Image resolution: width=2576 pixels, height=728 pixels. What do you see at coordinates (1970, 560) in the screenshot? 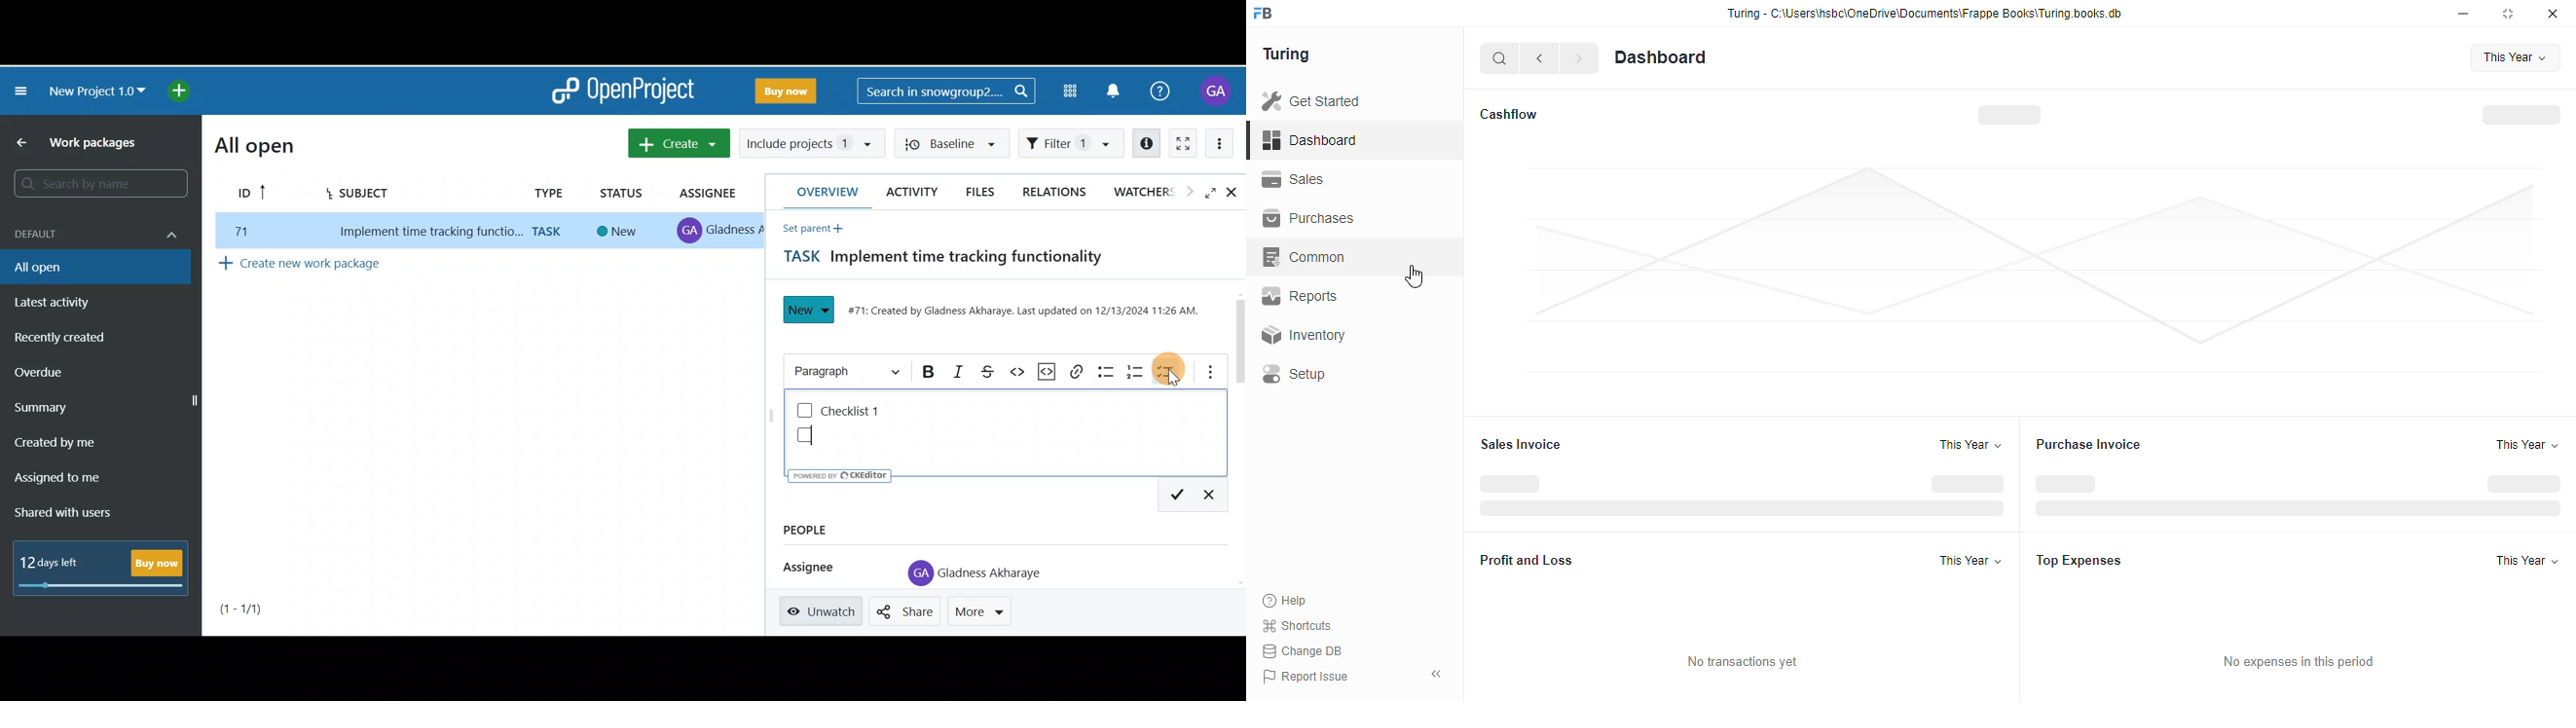
I see `this year` at bounding box center [1970, 560].